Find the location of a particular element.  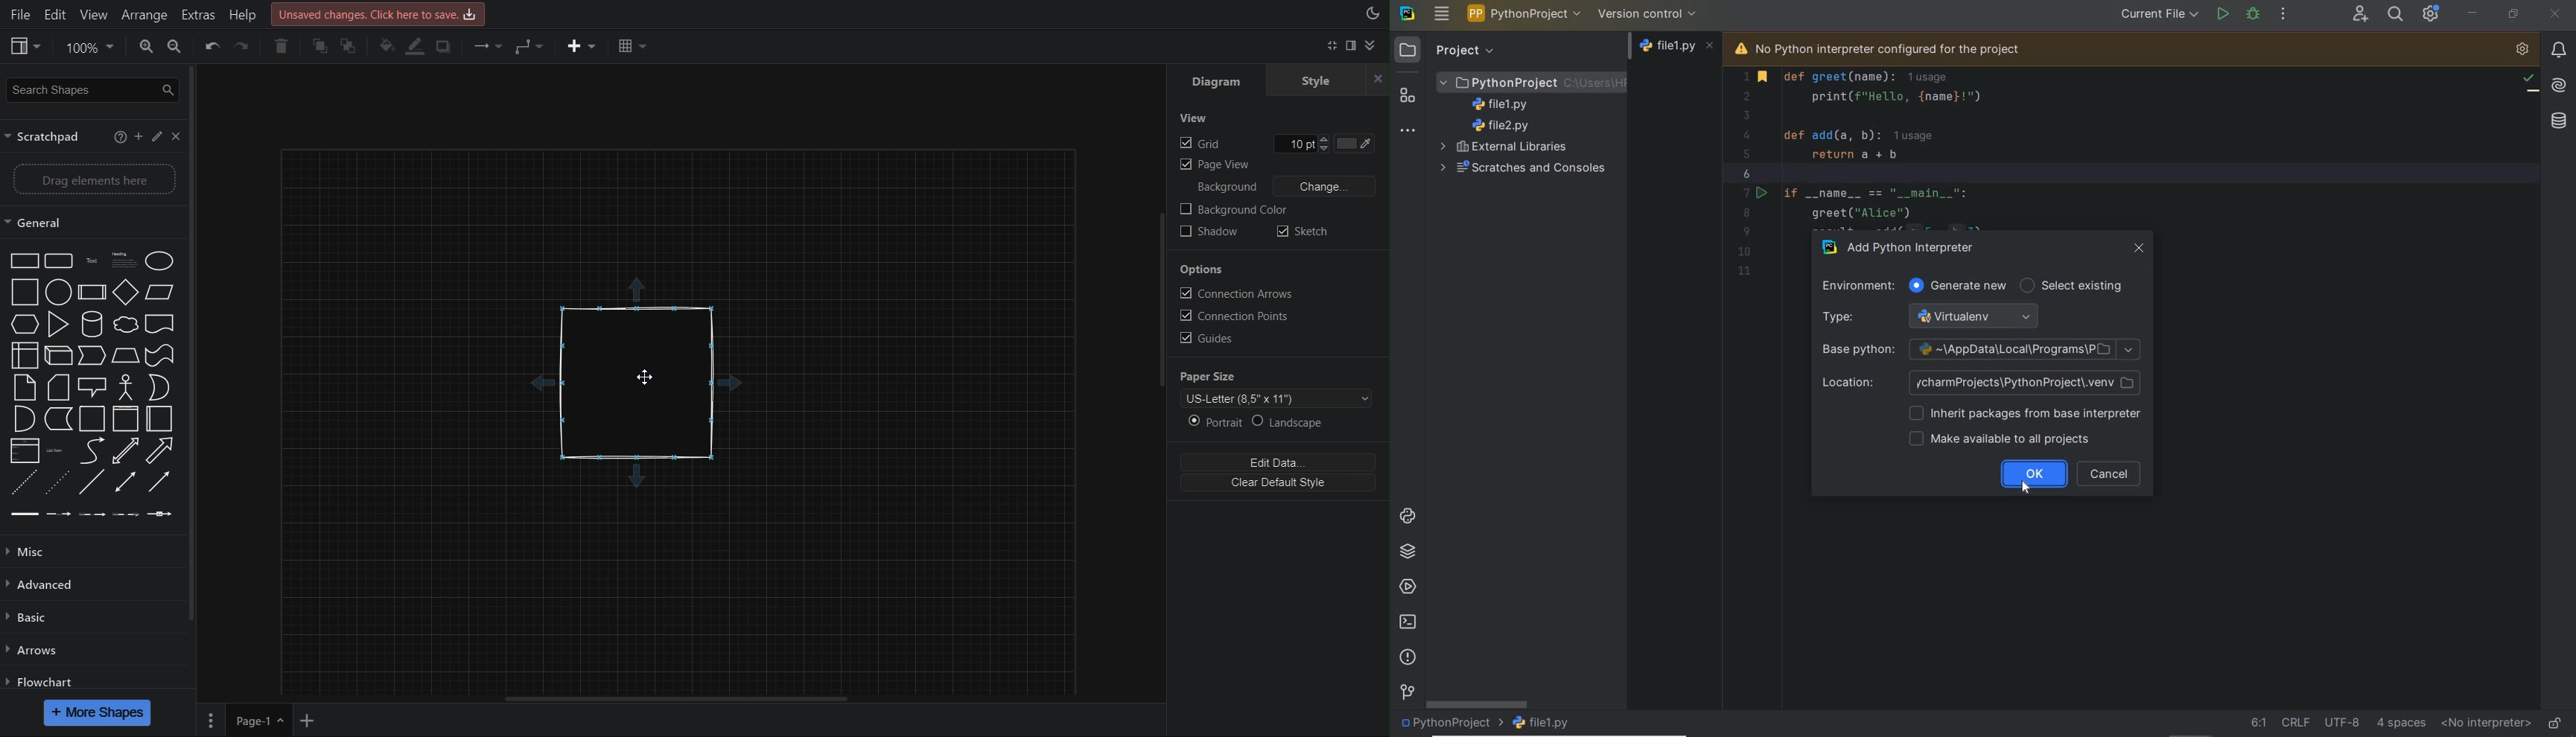

Redo is located at coordinates (249, 48).